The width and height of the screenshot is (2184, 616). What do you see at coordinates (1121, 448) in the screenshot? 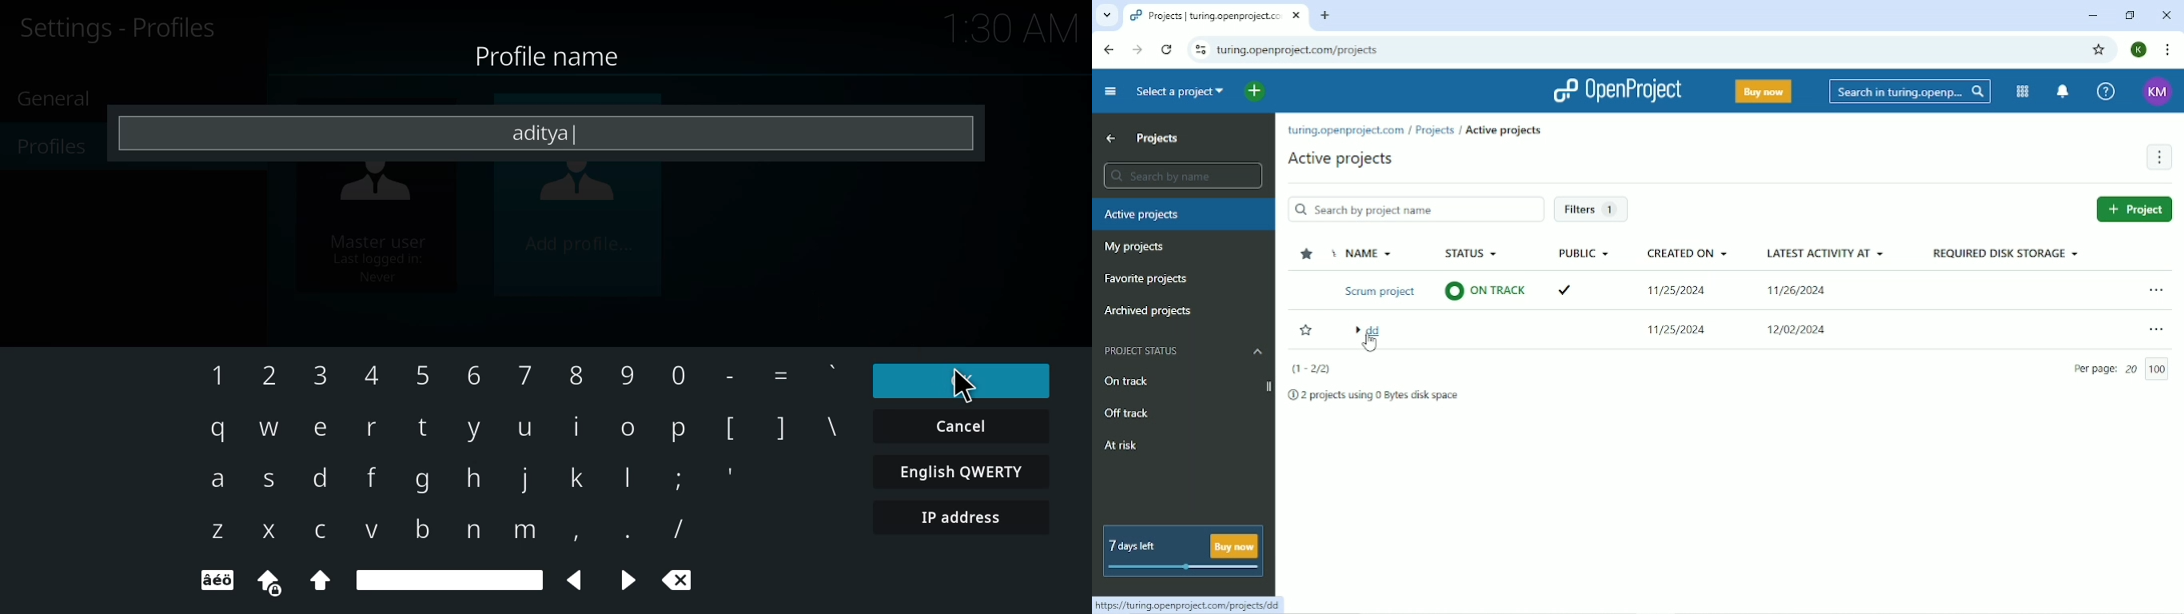
I see `At risk` at bounding box center [1121, 448].